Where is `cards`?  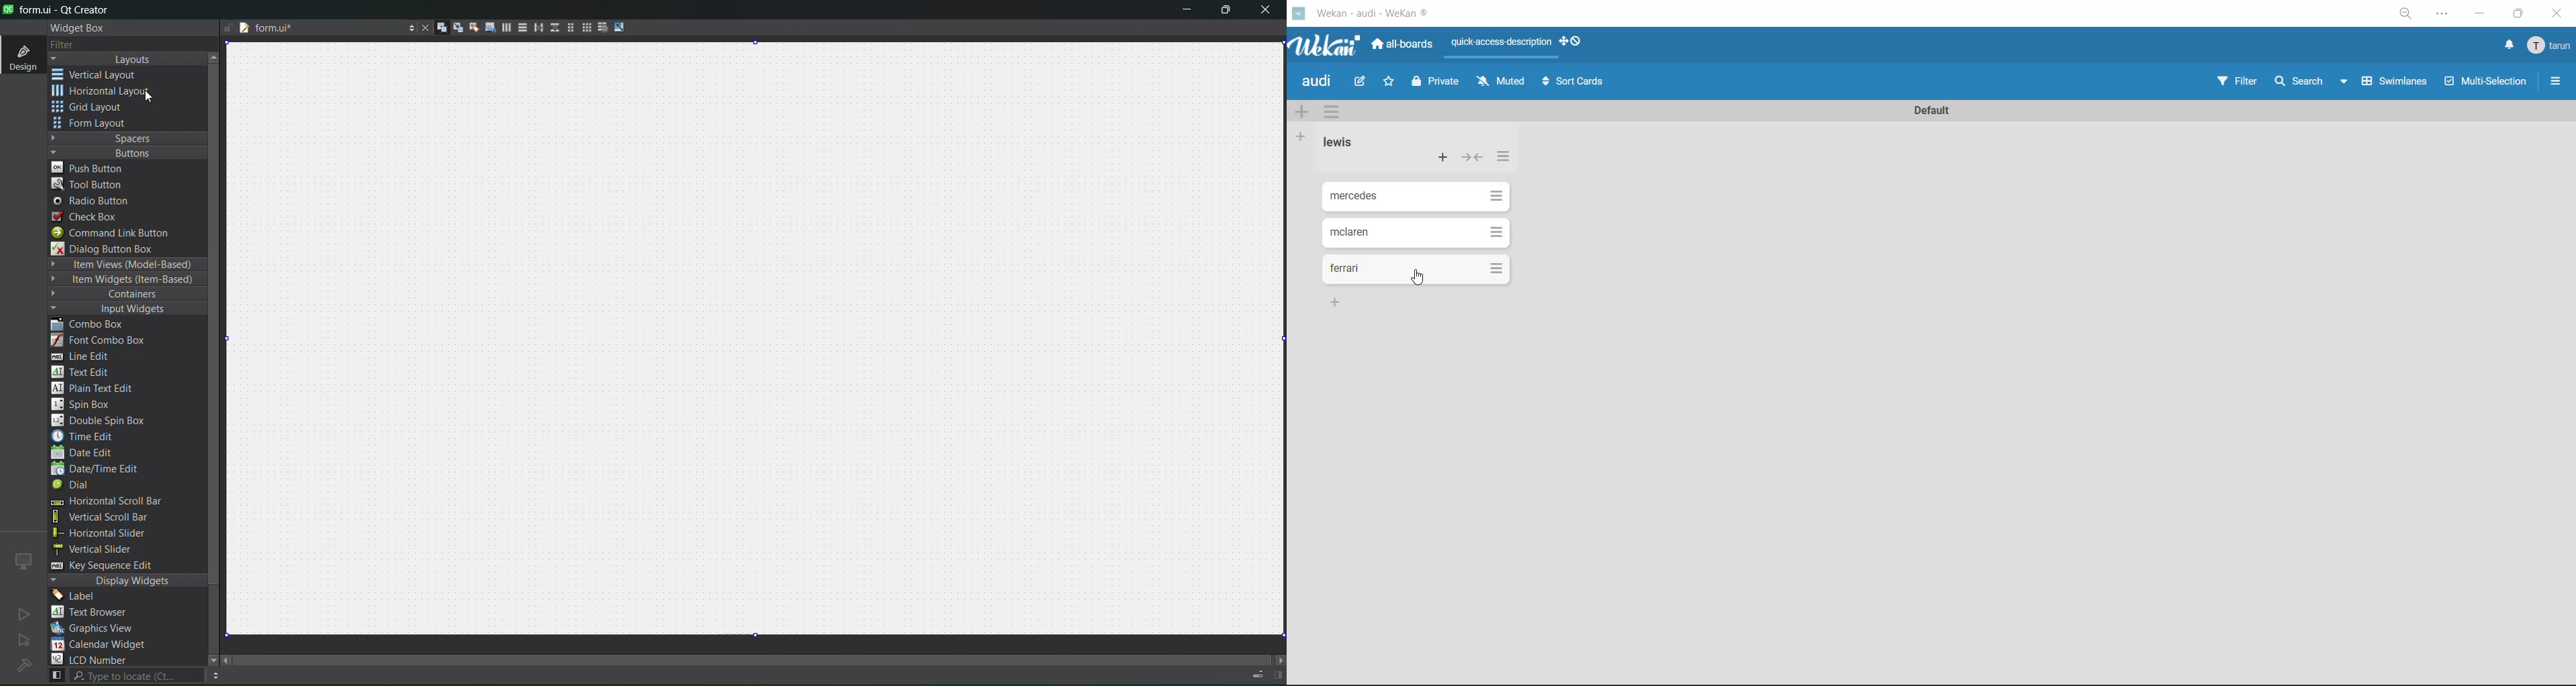
cards is located at coordinates (1416, 270).